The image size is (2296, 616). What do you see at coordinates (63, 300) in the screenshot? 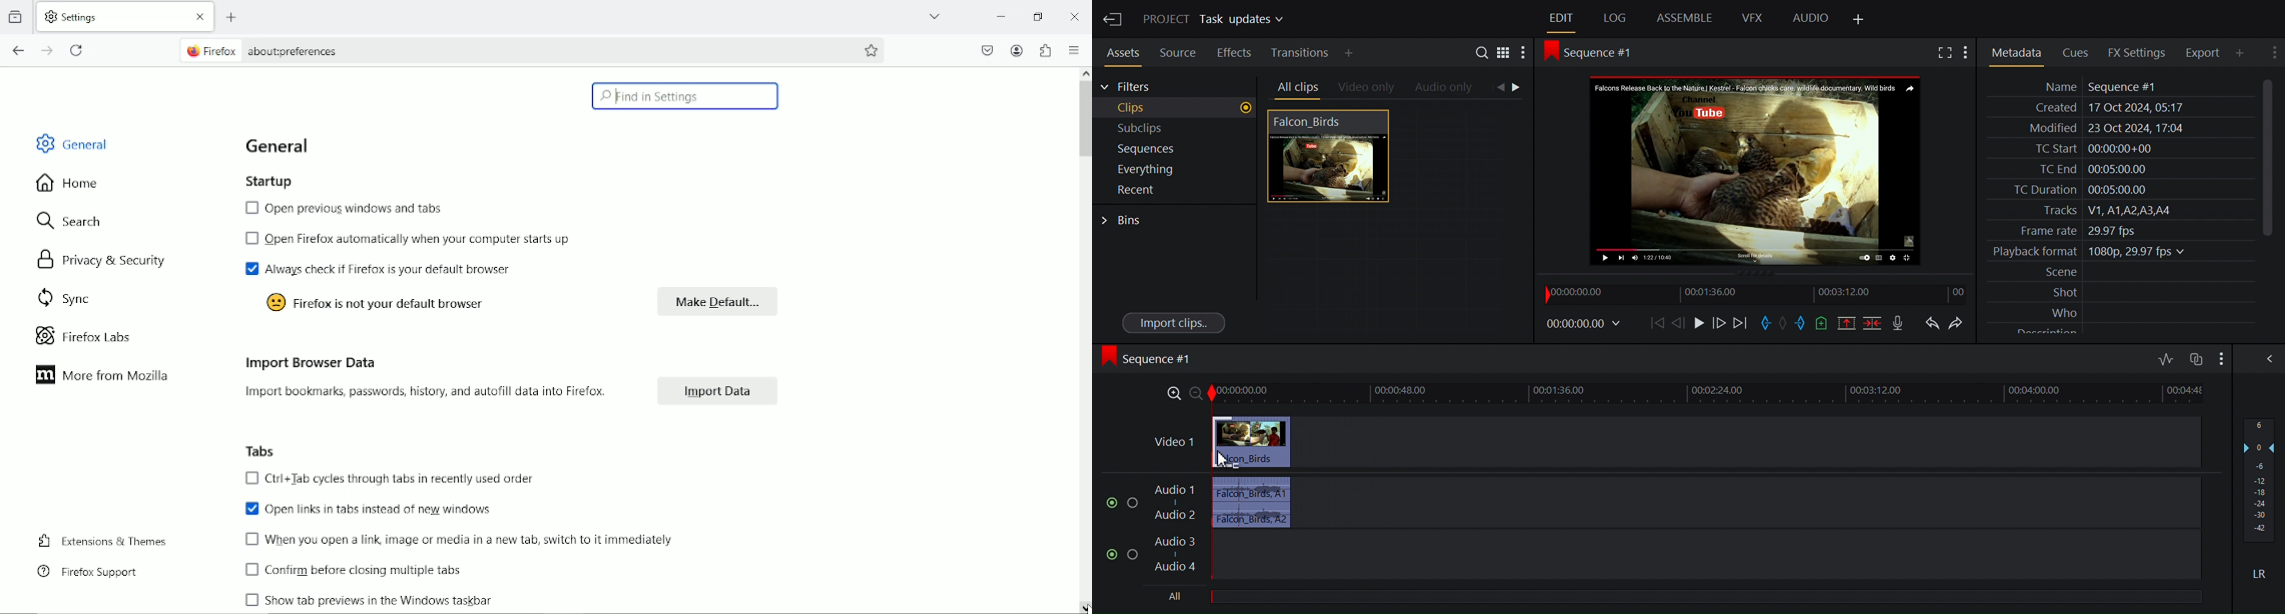
I see `sync` at bounding box center [63, 300].